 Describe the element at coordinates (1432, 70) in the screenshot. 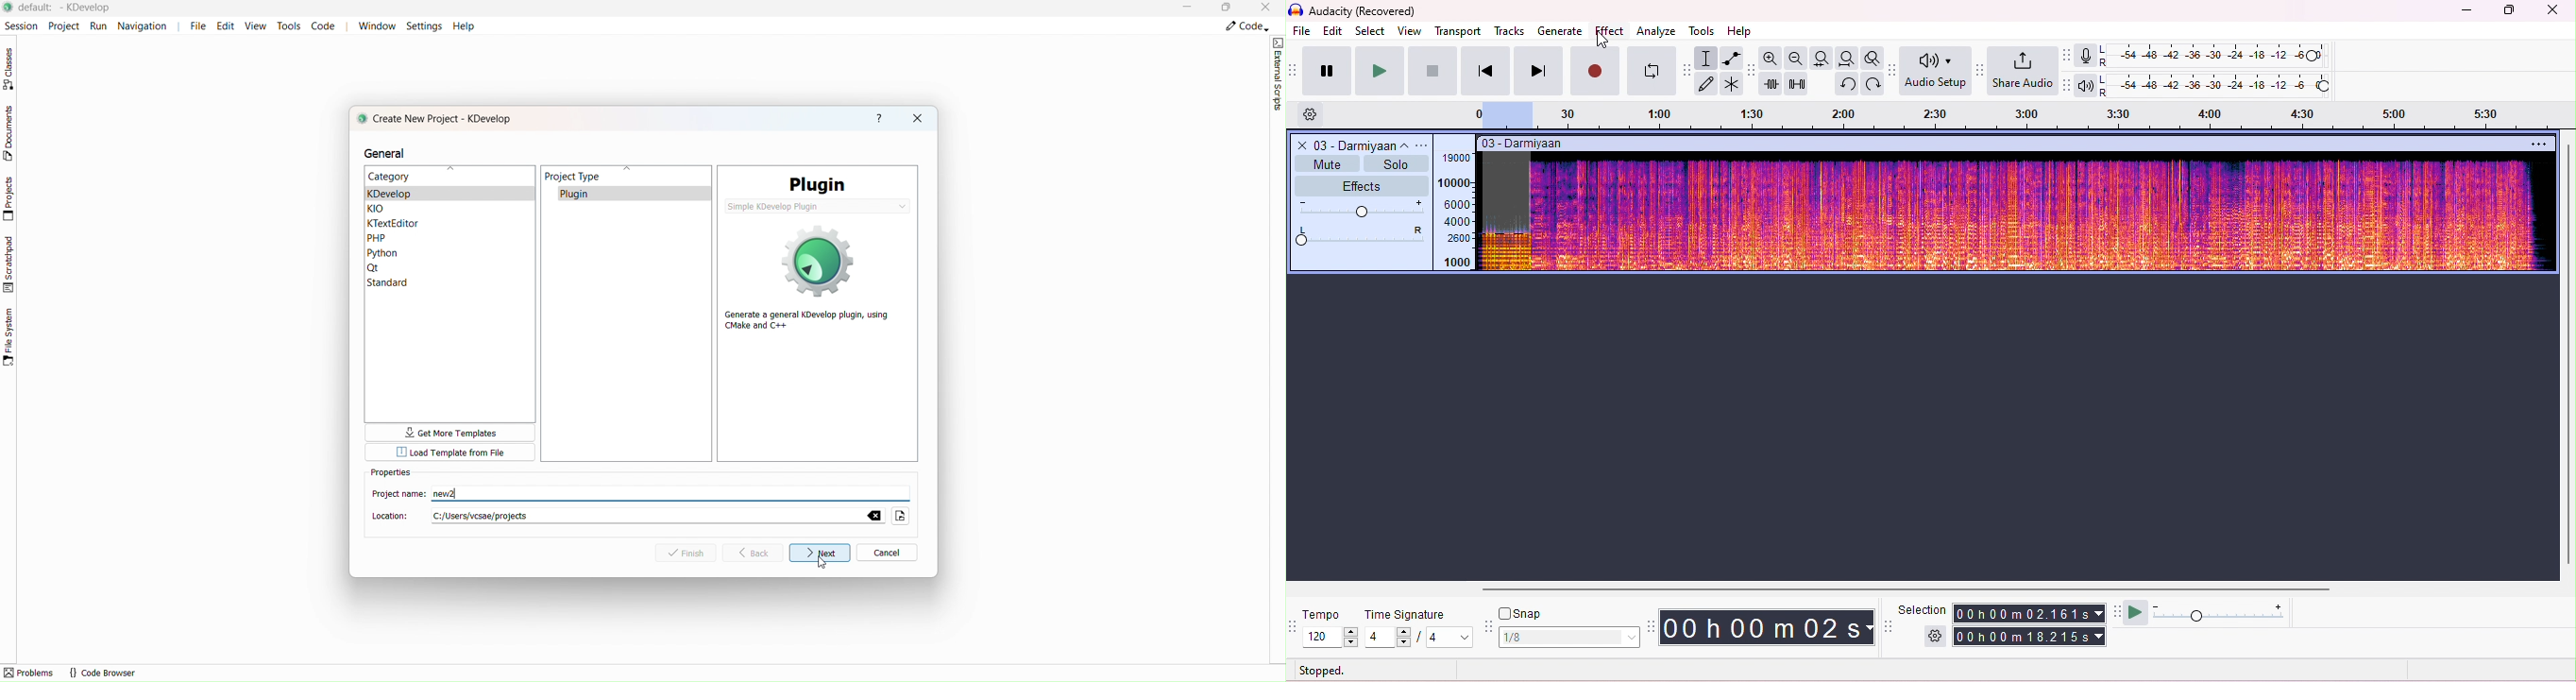

I see `stop` at that location.